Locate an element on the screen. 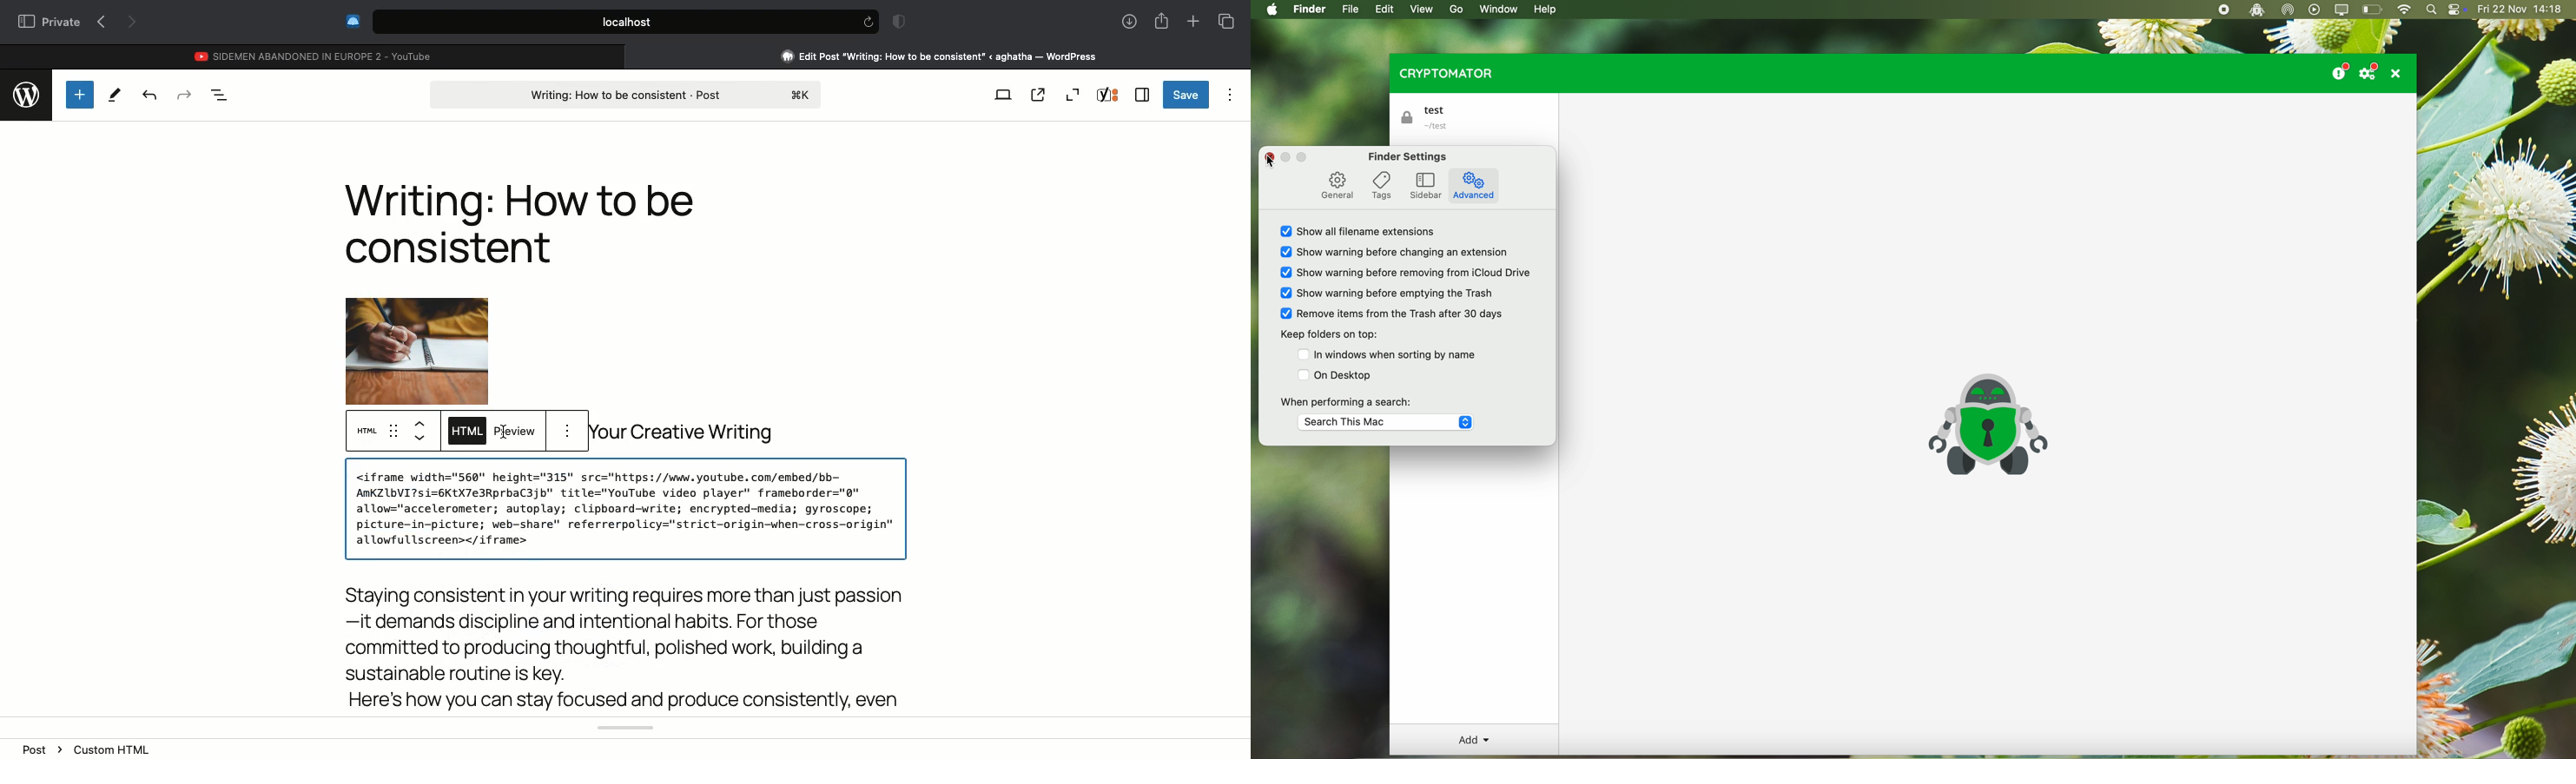 Image resolution: width=2576 pixels, height=784 pixels. more options is located at coordinates (571, 432).